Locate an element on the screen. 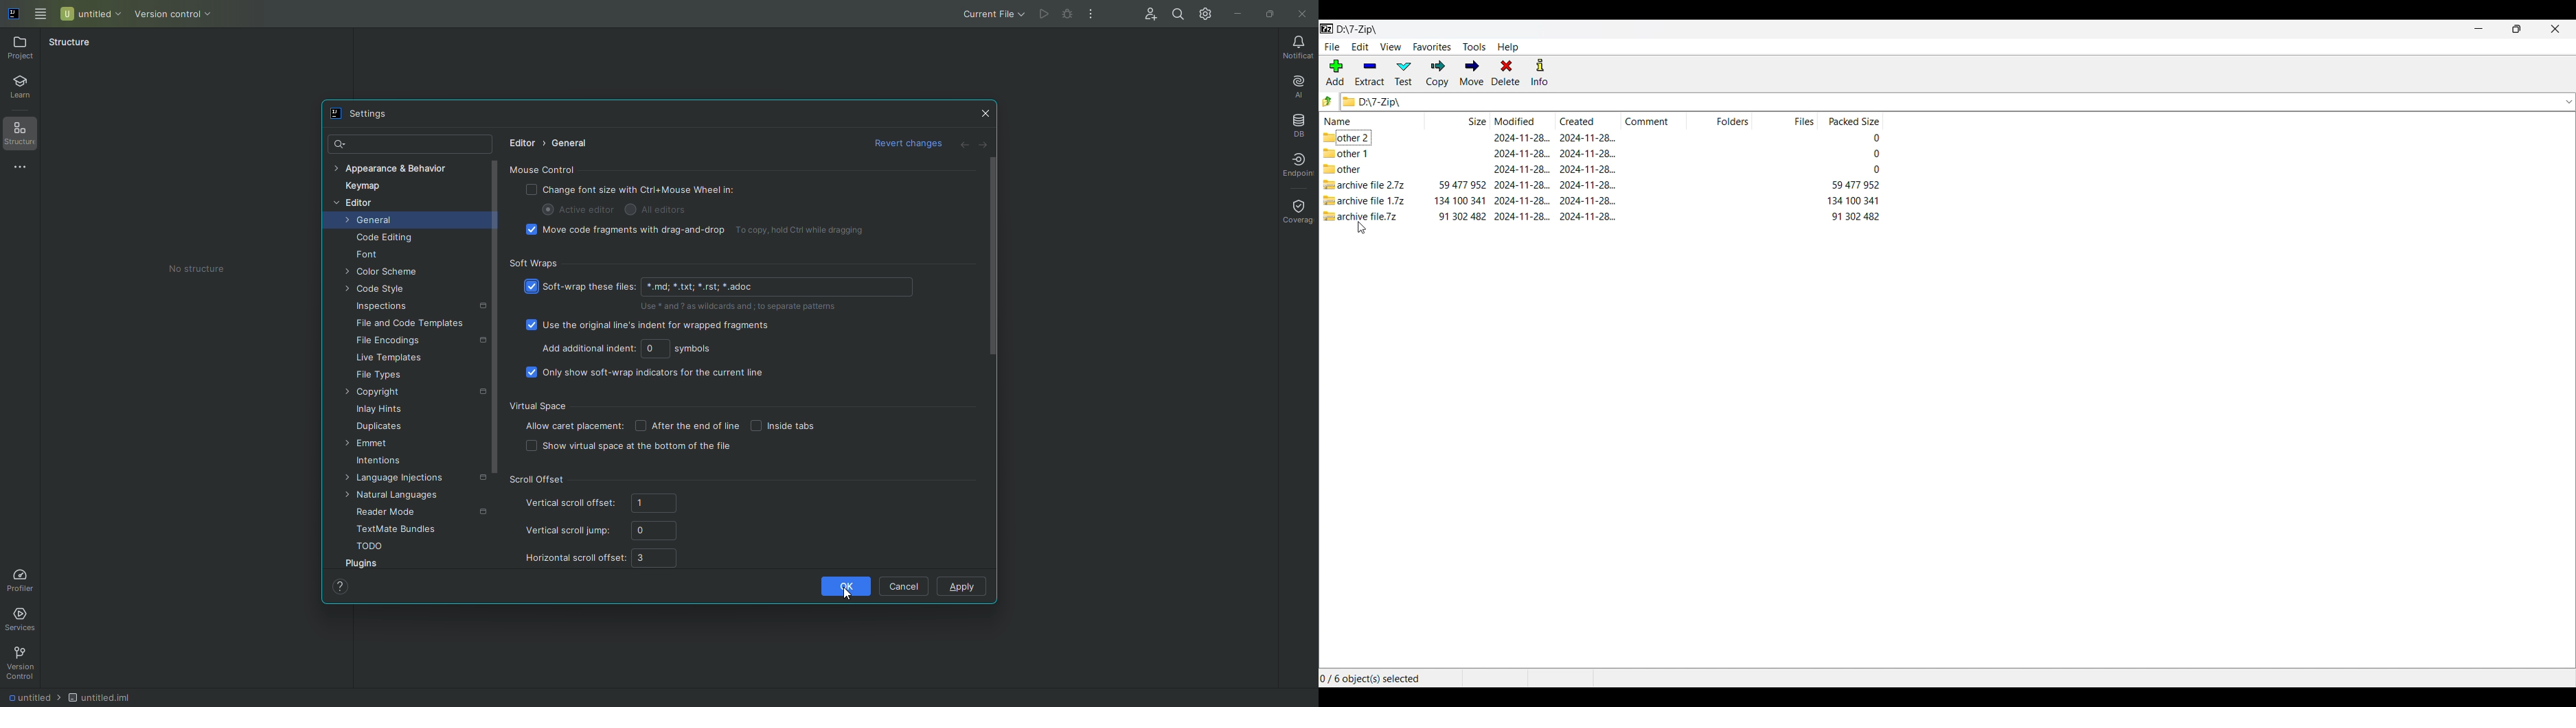 Image resolution: width=2576 pixels, height=728 pixels. Code With Me is located at coordinates (1150, 14).